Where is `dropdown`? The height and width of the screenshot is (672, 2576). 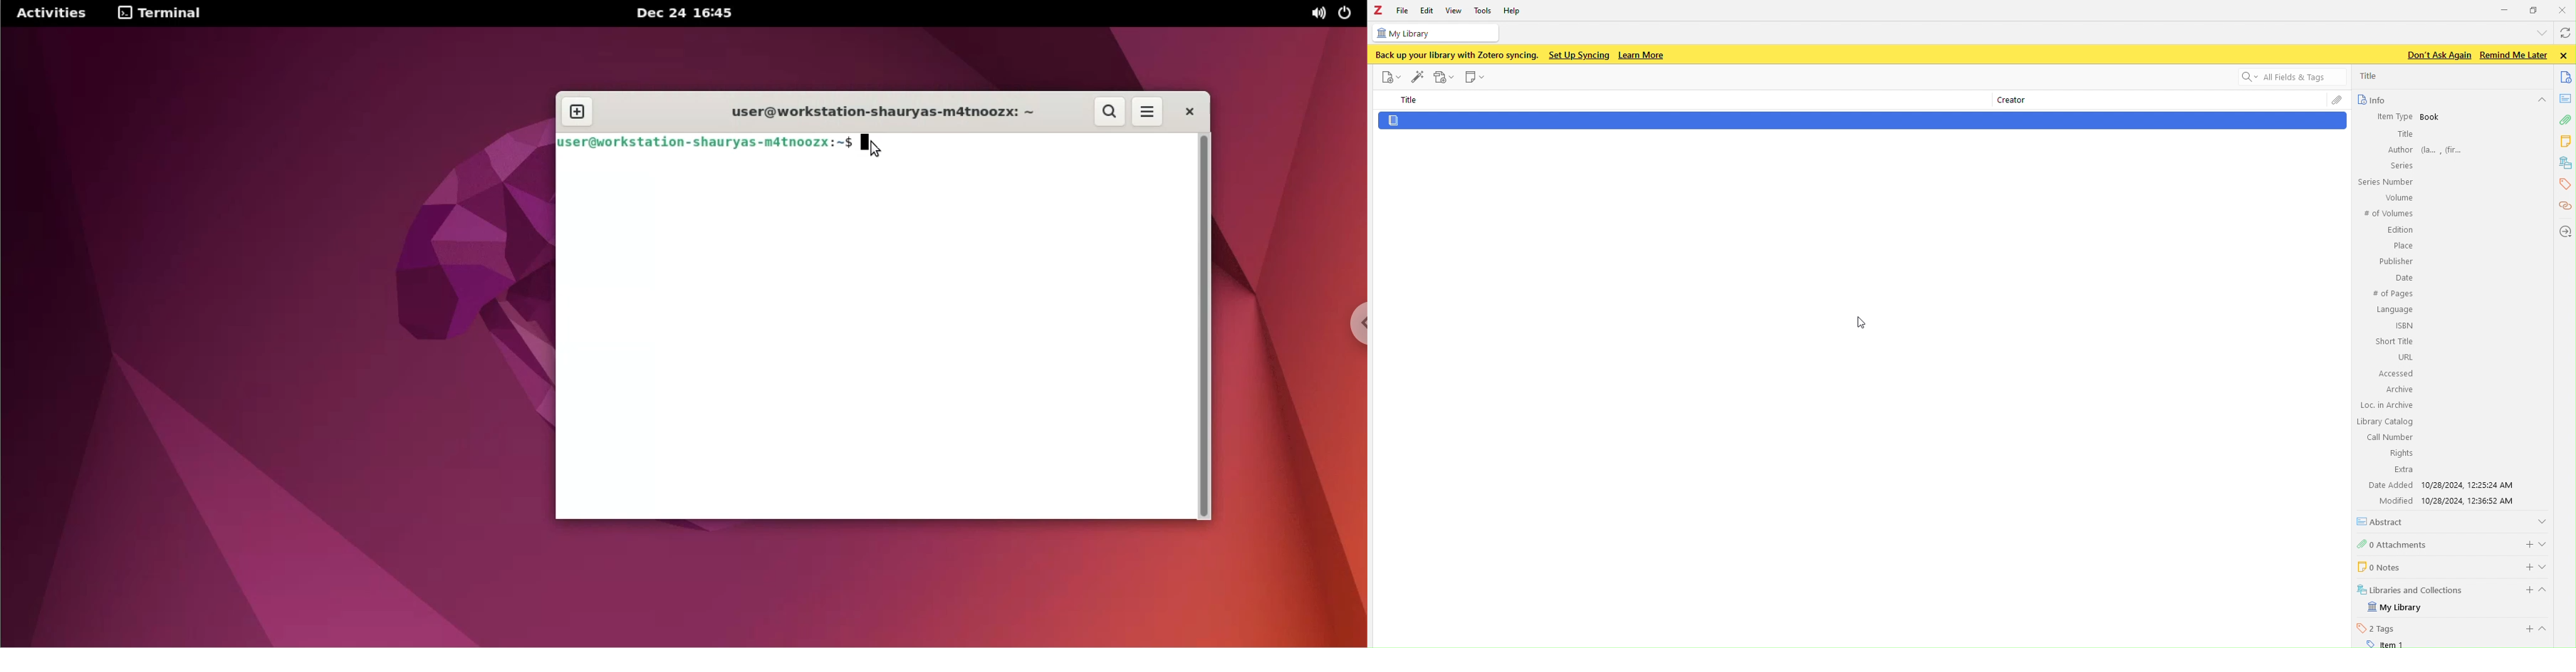
dropdown is located at coordinates (2540, 32).